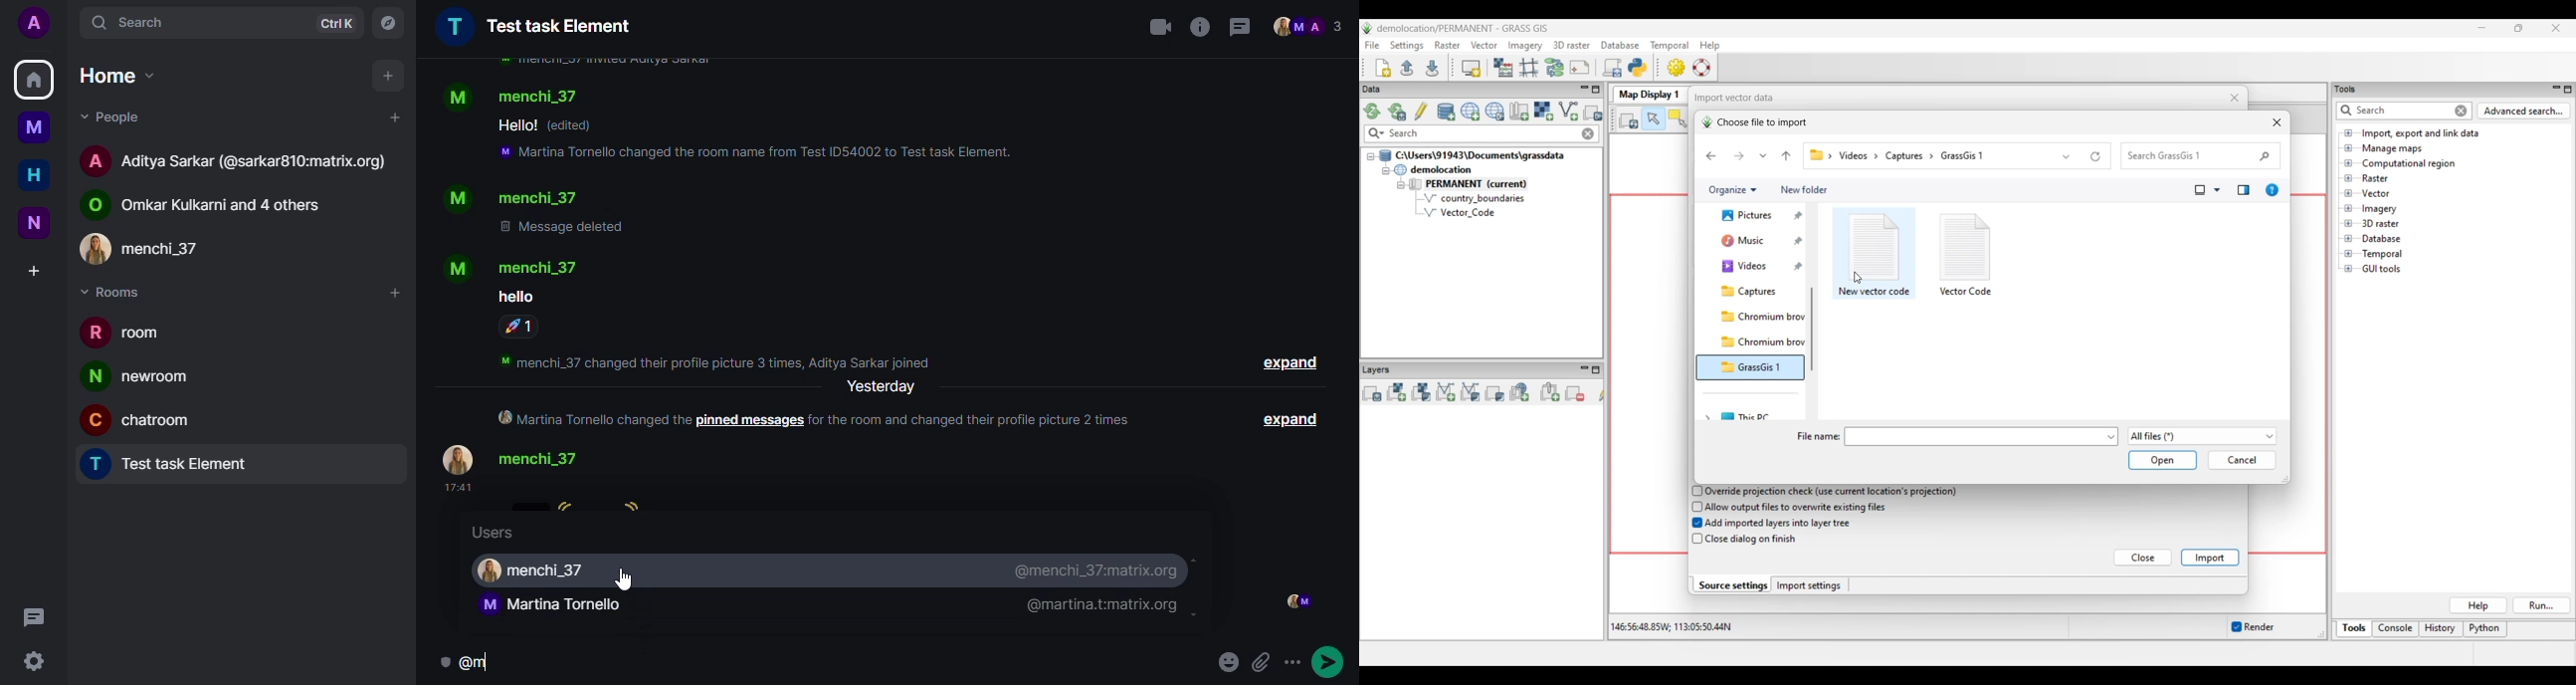 This screenshot has height=700, width=2576. Describe the element at coordinates (749, 421) in the screenshot. I see `pinned message` at that location.